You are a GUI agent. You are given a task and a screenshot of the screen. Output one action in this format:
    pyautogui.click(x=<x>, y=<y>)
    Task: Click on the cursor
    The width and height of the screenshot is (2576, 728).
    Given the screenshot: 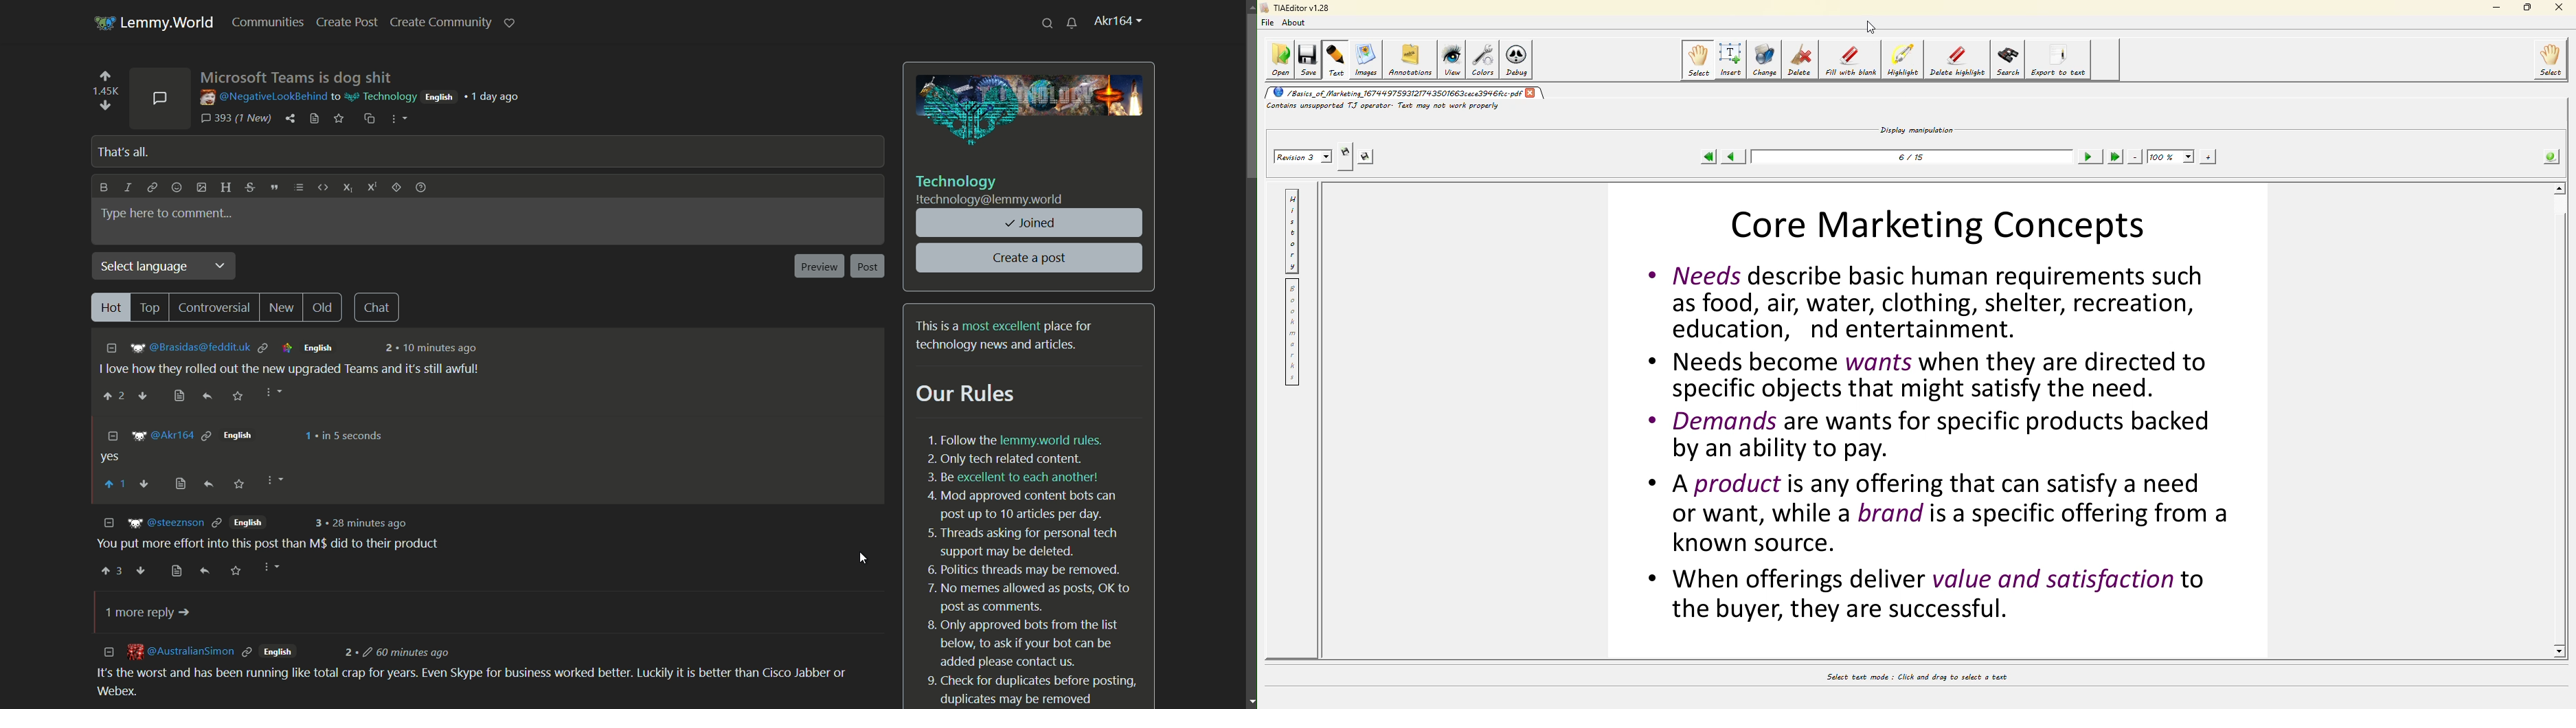 What is the action you would take?
    pyautogui.click(x=1874, y=24)
    